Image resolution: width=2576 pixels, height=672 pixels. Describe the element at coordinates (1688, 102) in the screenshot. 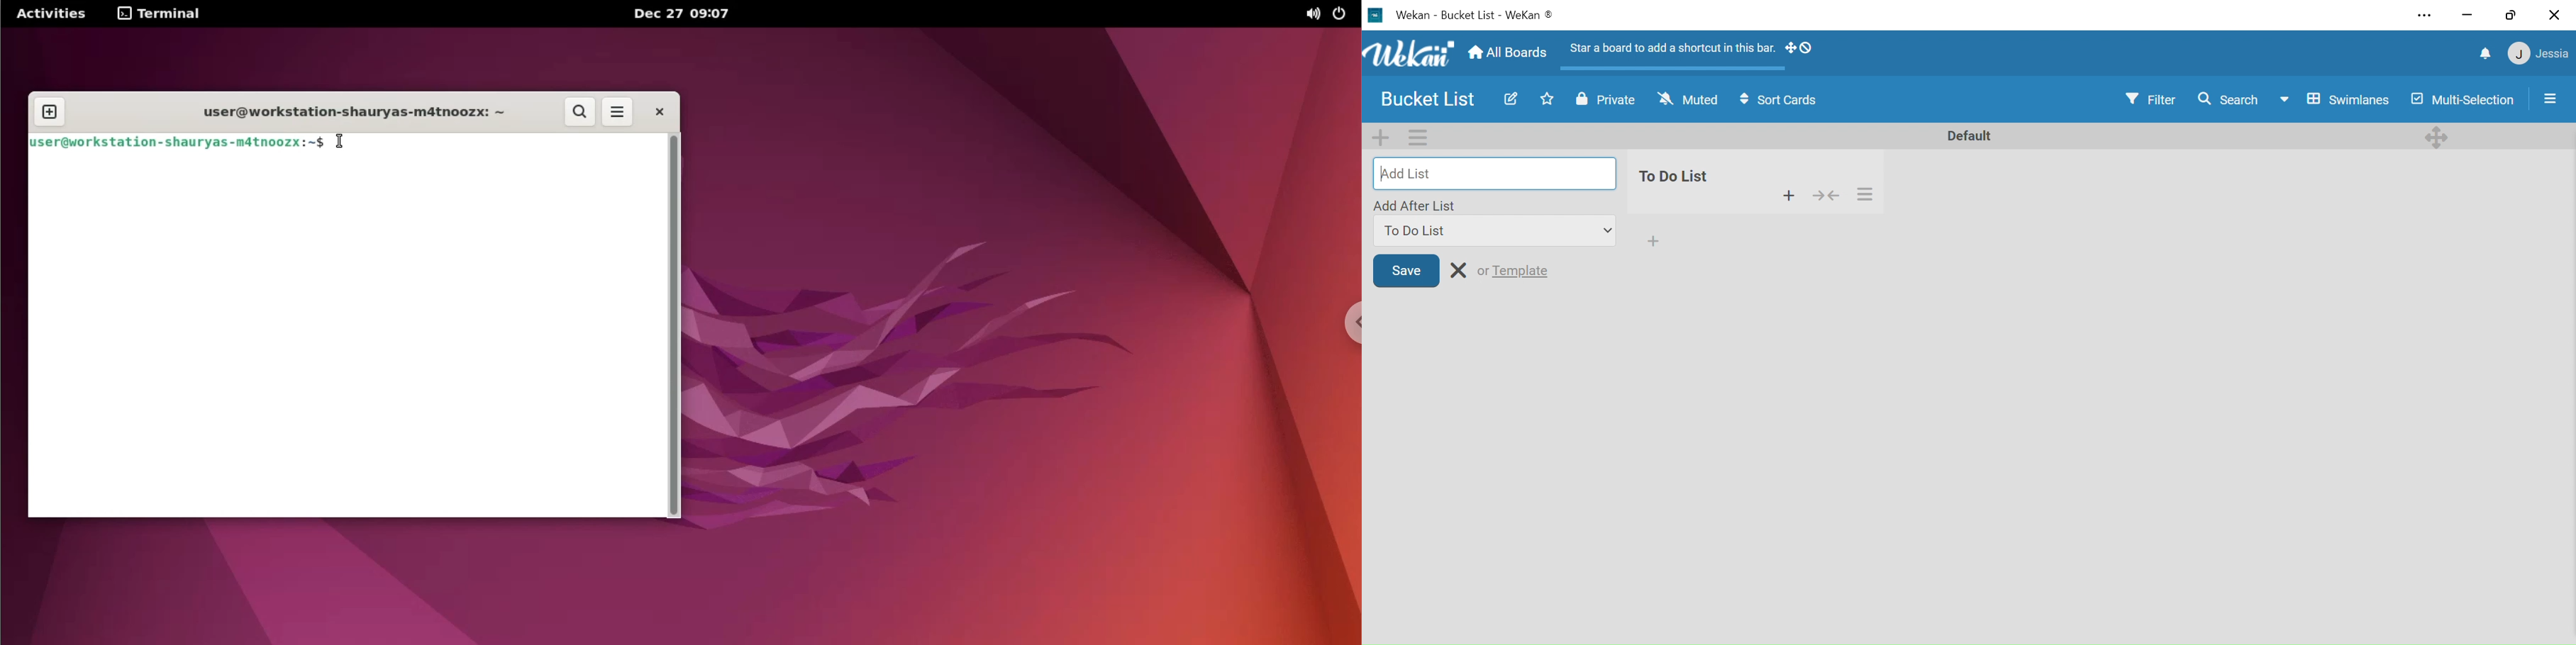

I see `(un)mute` at that location.